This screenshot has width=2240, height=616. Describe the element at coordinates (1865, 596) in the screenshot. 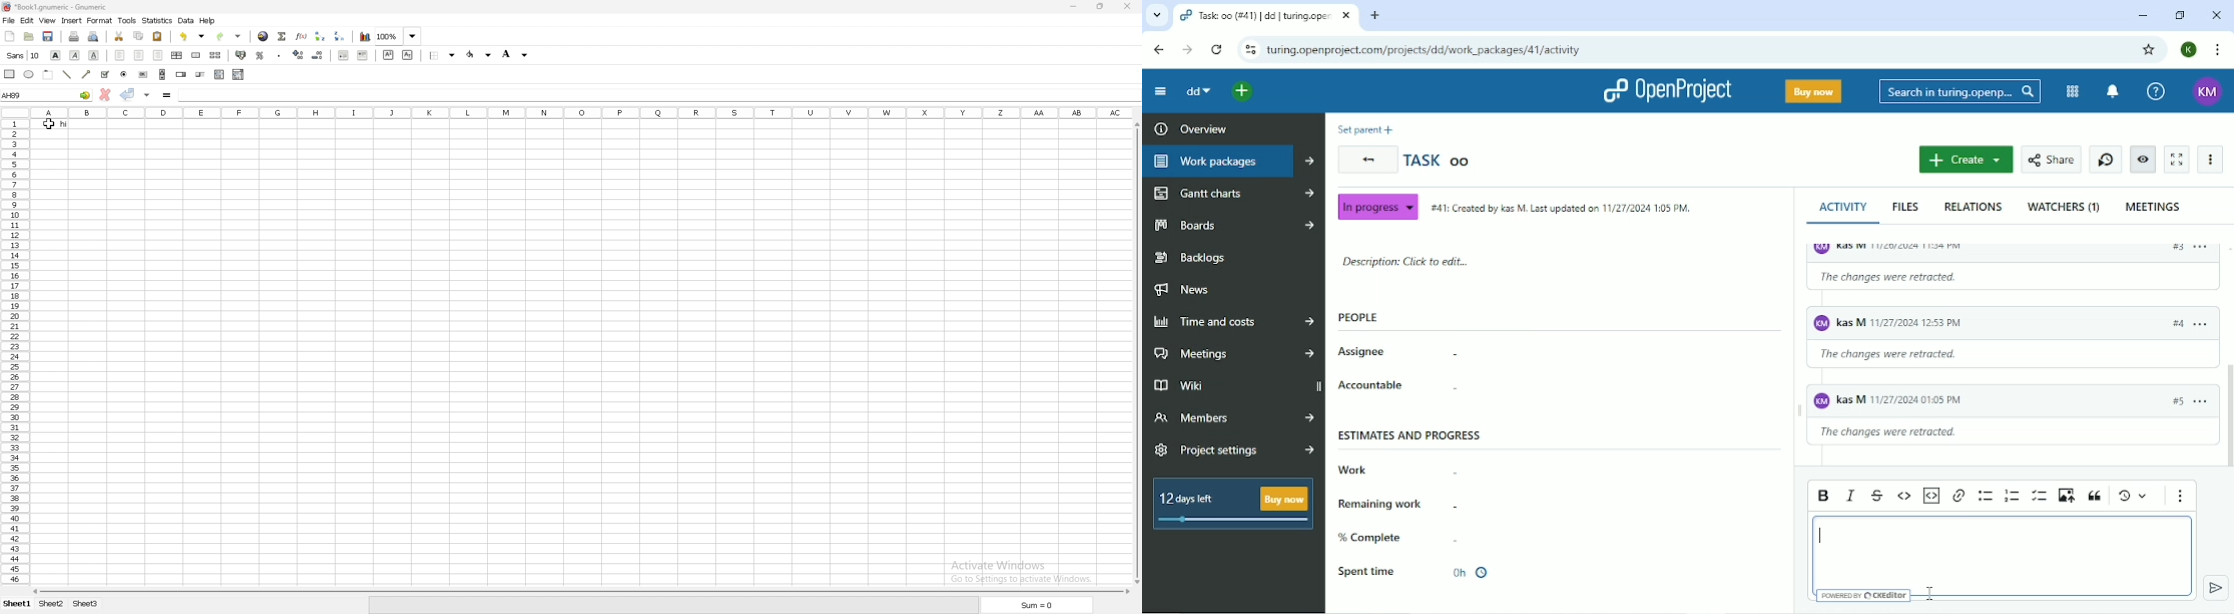

I see `Powered by CKEditor` at that location.